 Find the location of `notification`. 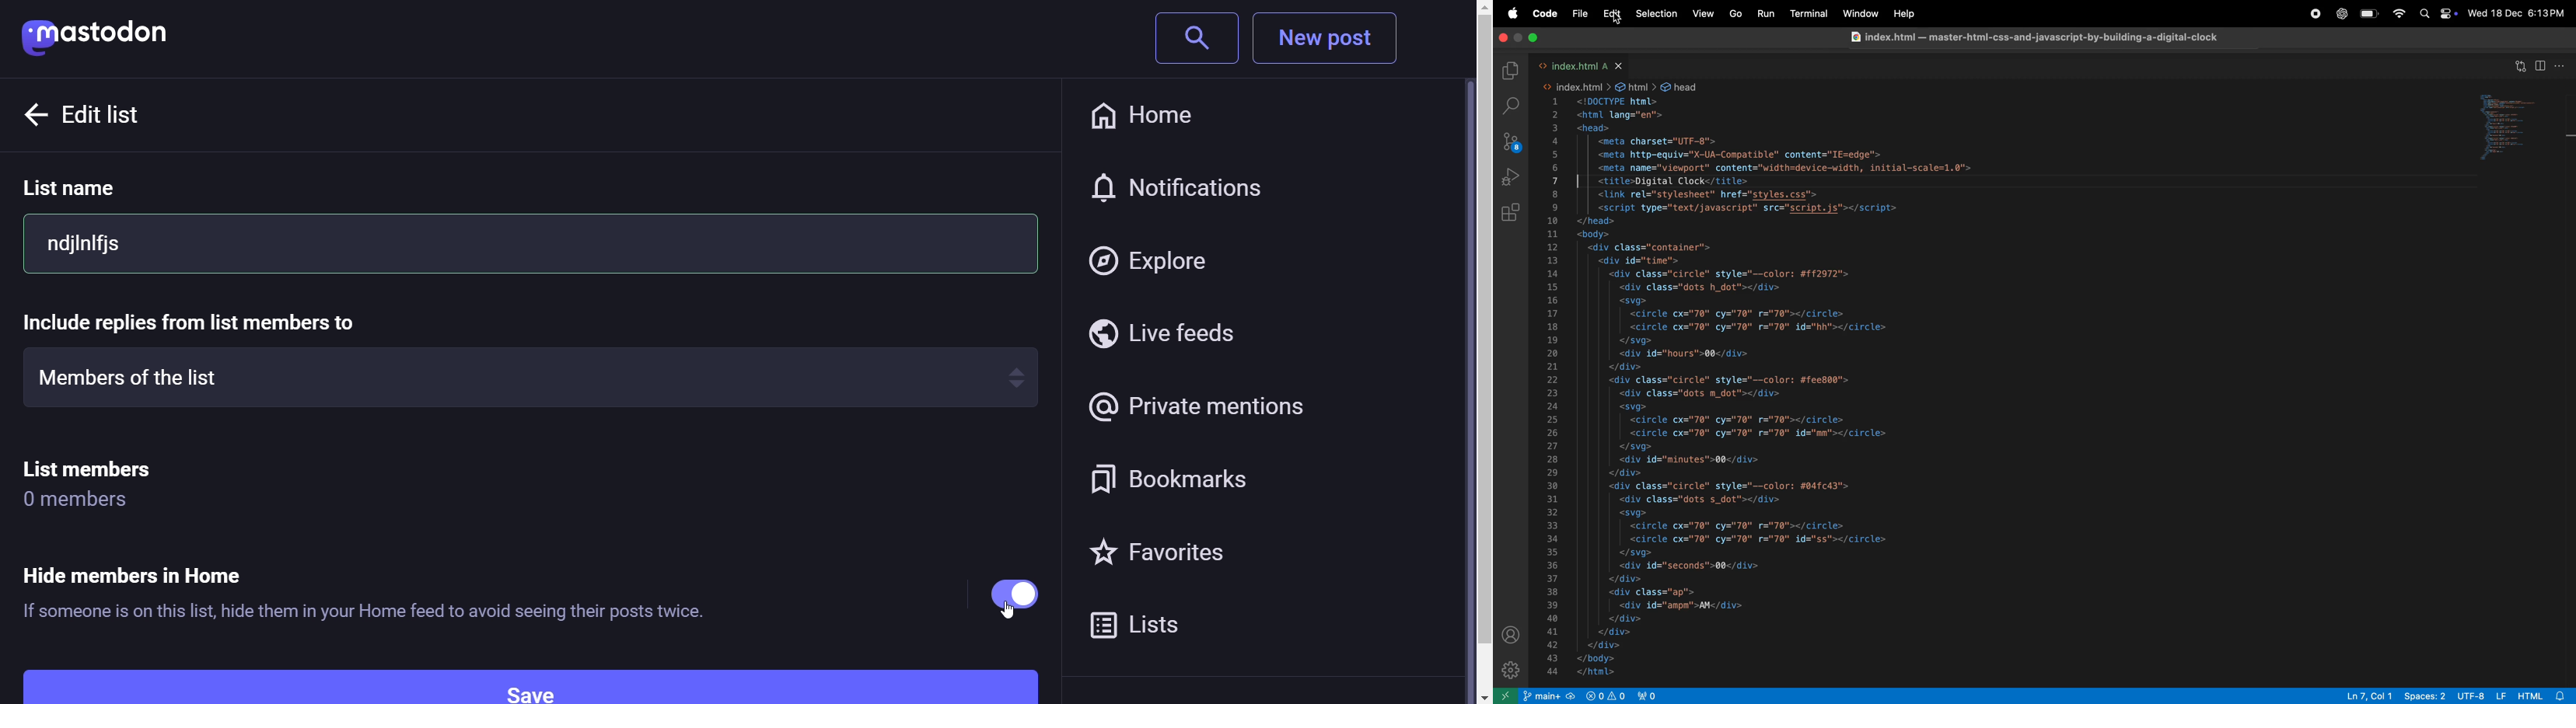

notification is located at coordinates (1184, 189).